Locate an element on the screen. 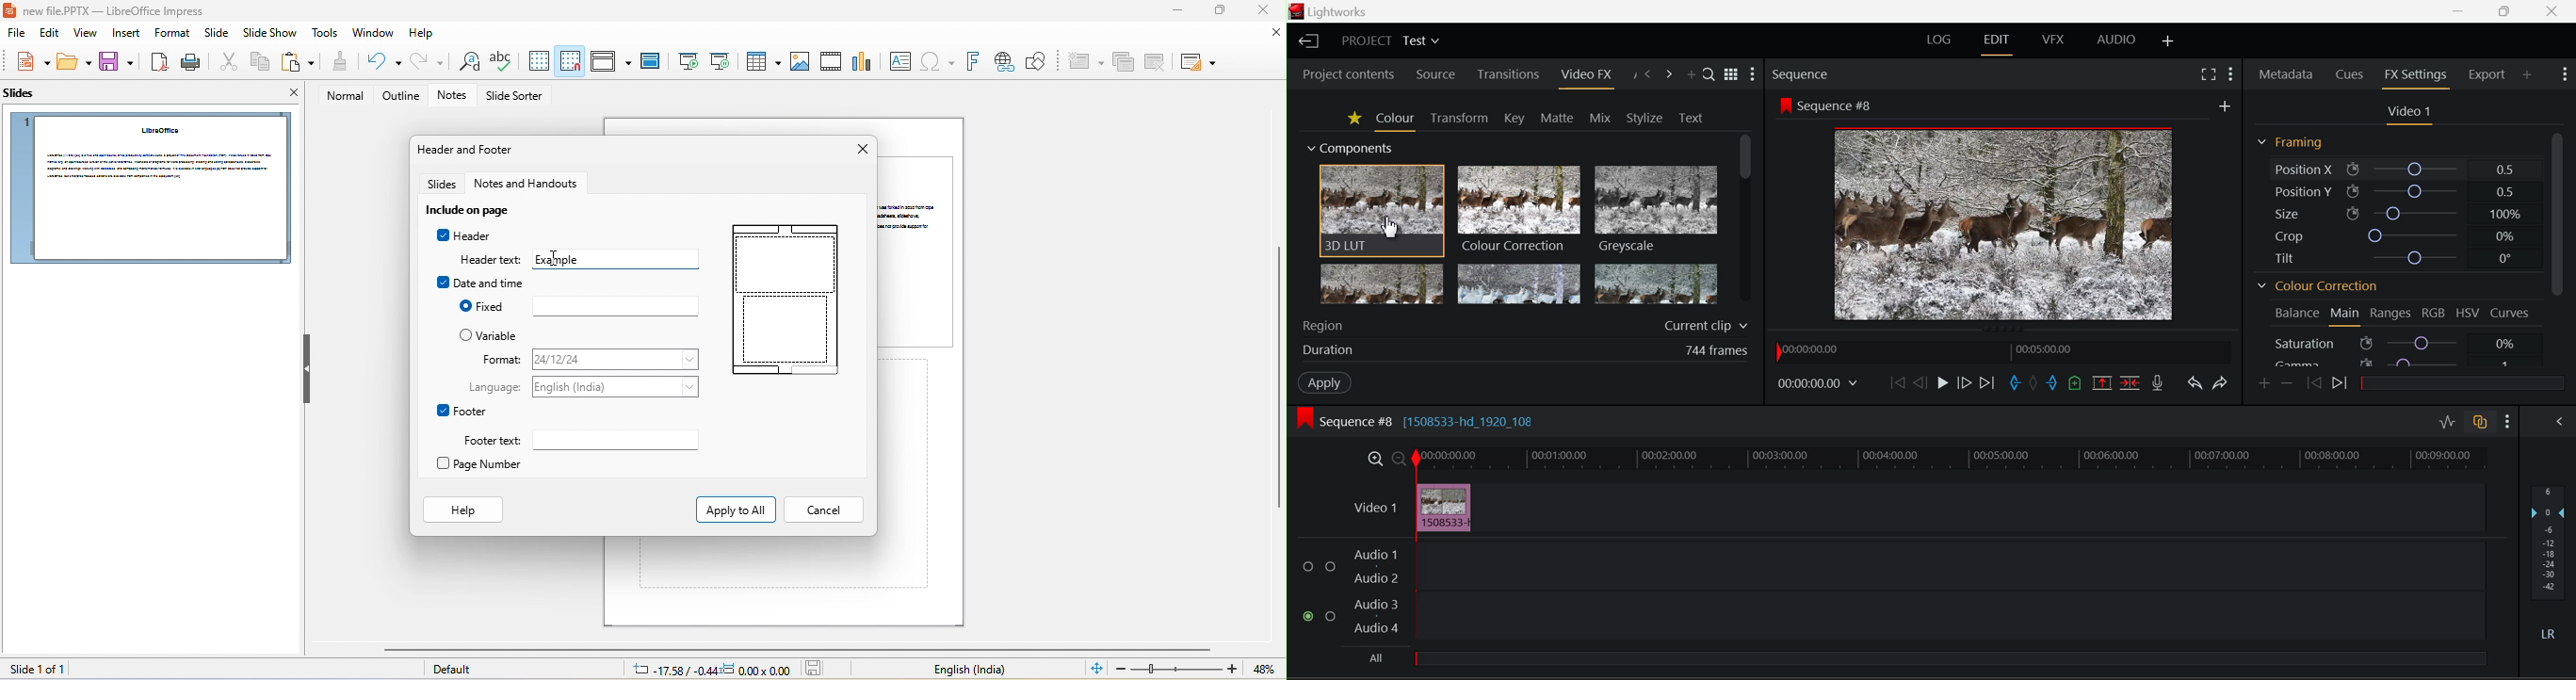 This screenshot has height=700, width=2576. audio/video is located at coordinates (833, 61).